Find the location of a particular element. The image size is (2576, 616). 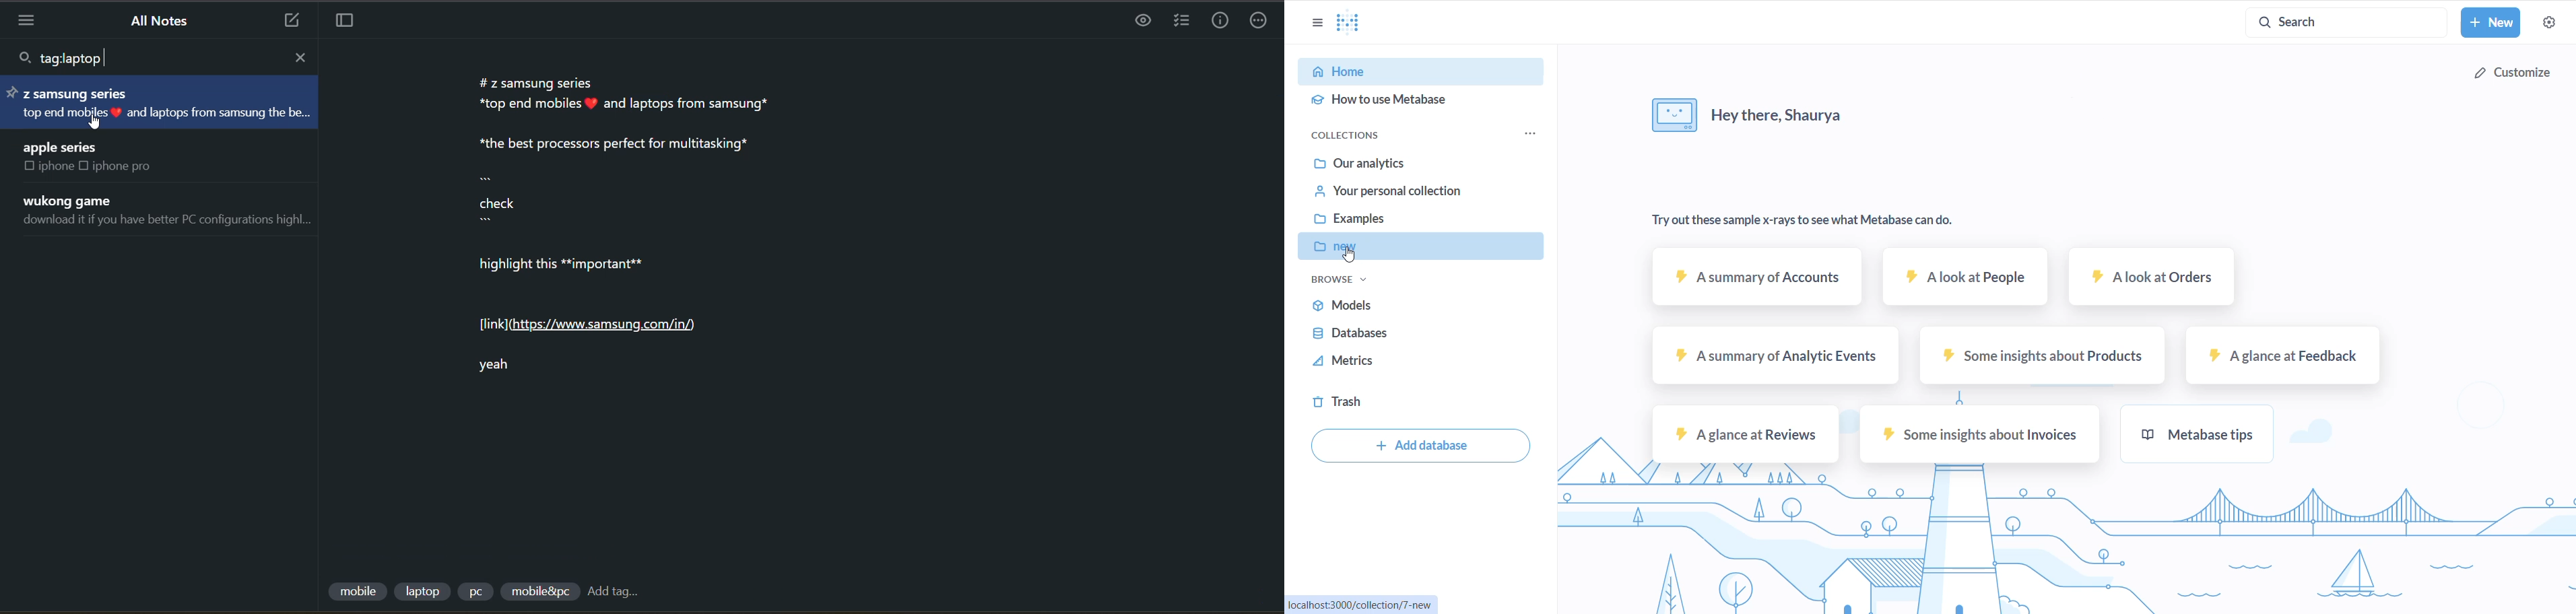

checkbox is located at coordinates (29, 167).